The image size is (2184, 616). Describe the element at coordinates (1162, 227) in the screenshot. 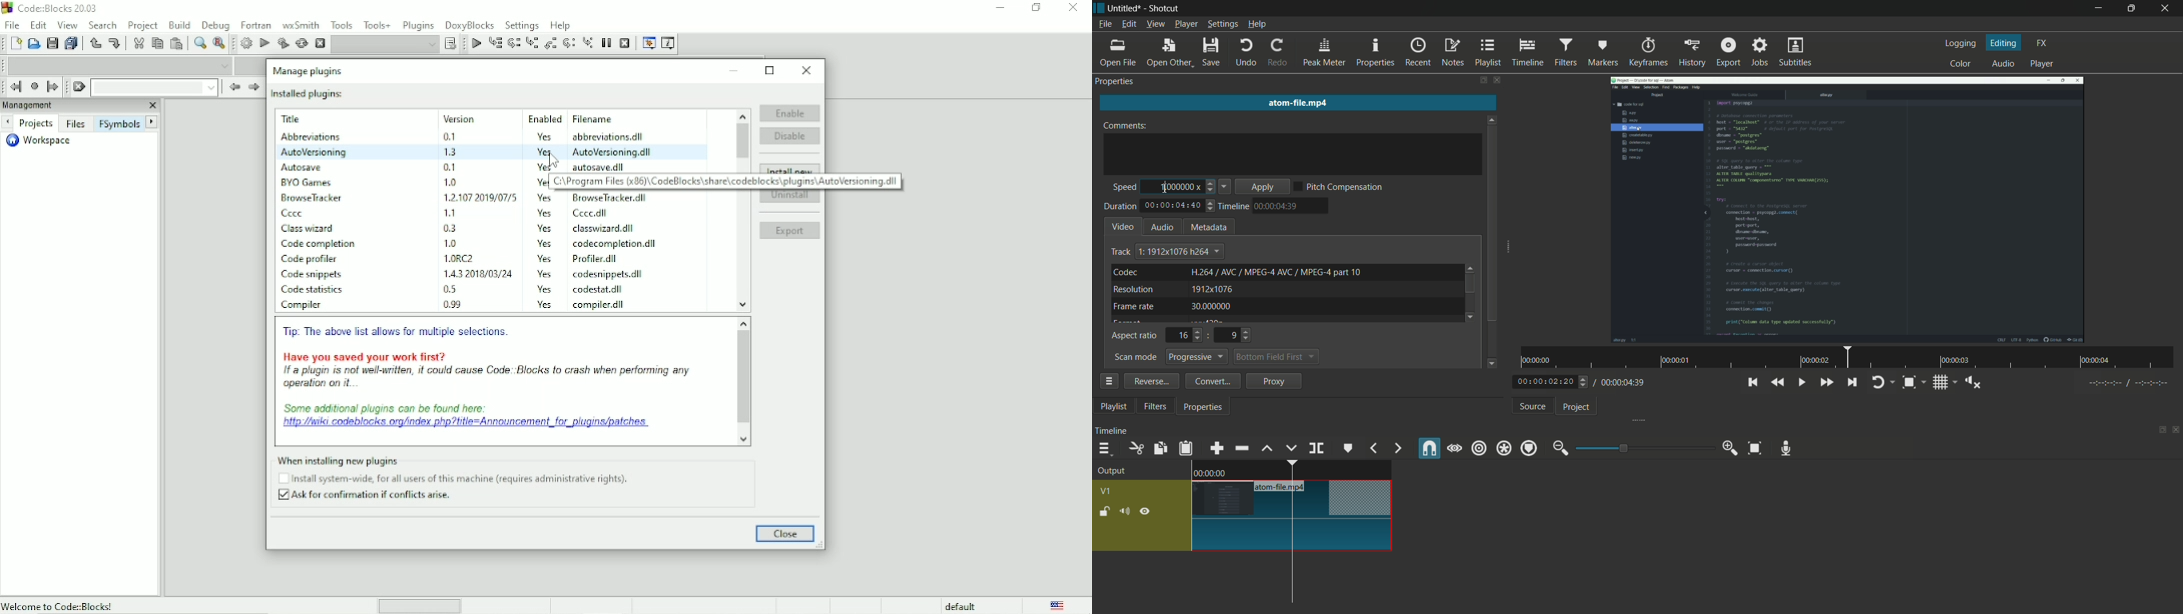

I see `audio` at that location.